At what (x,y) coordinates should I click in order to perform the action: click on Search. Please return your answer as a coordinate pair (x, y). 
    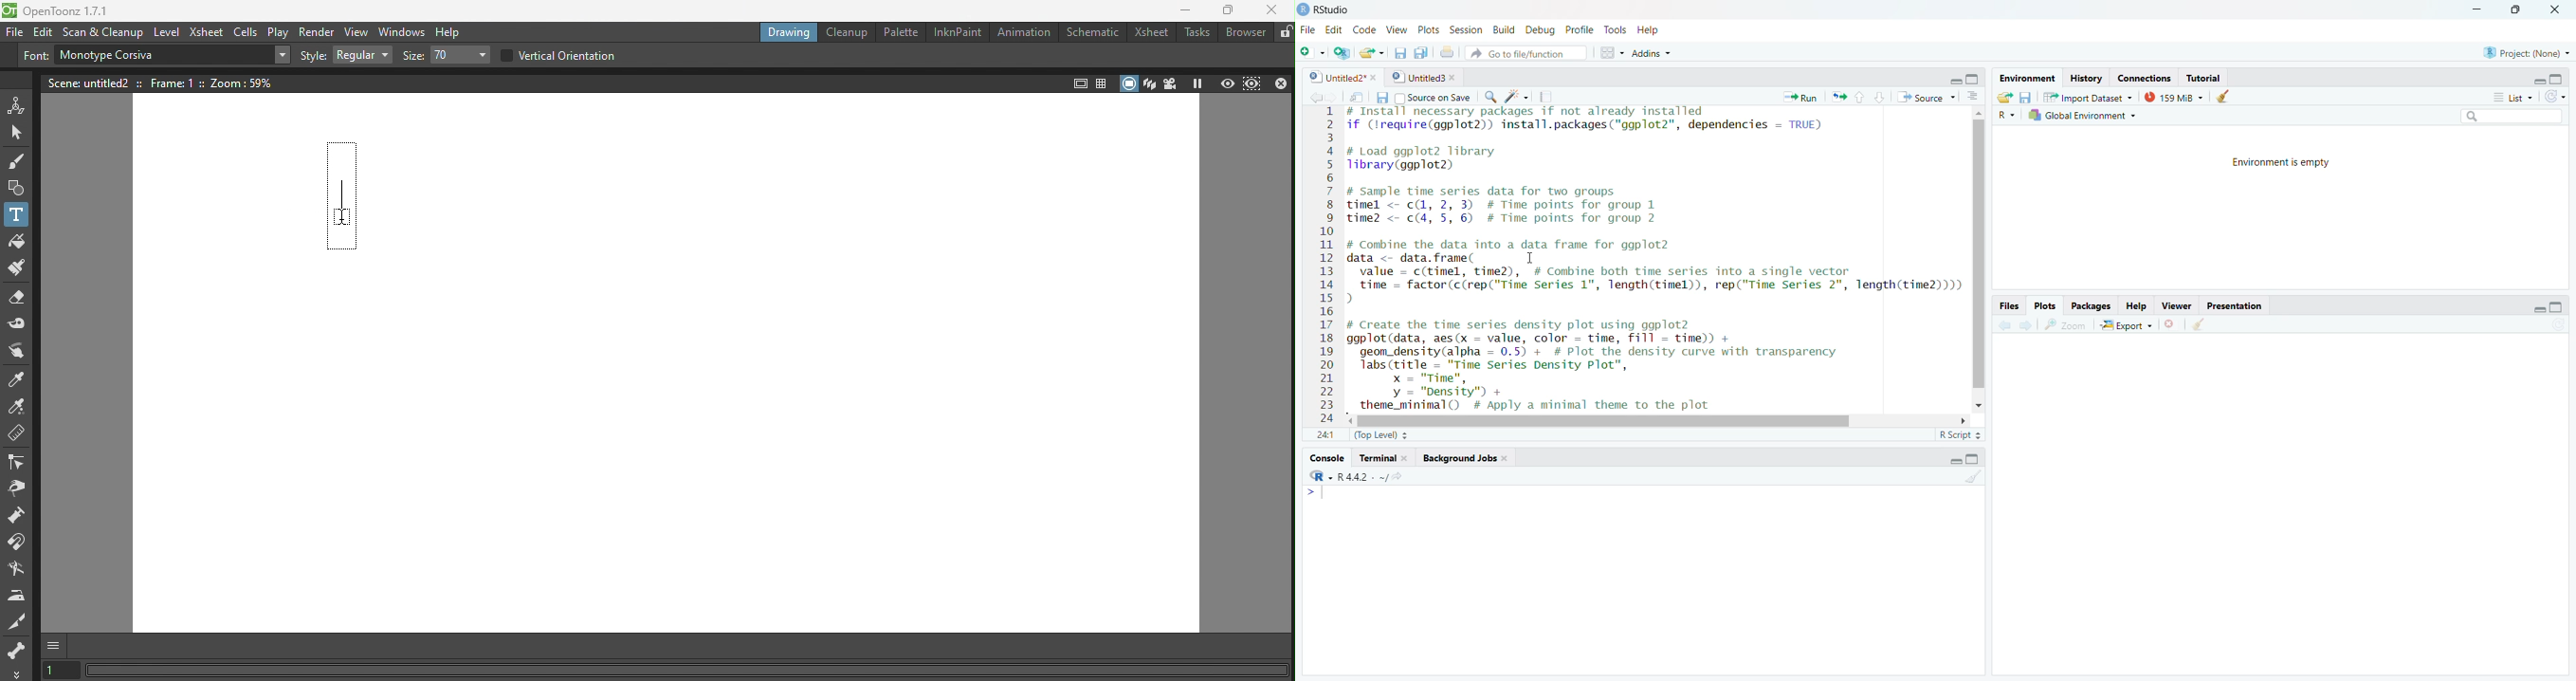
    Looking at the image, I should click on (2510, 116).